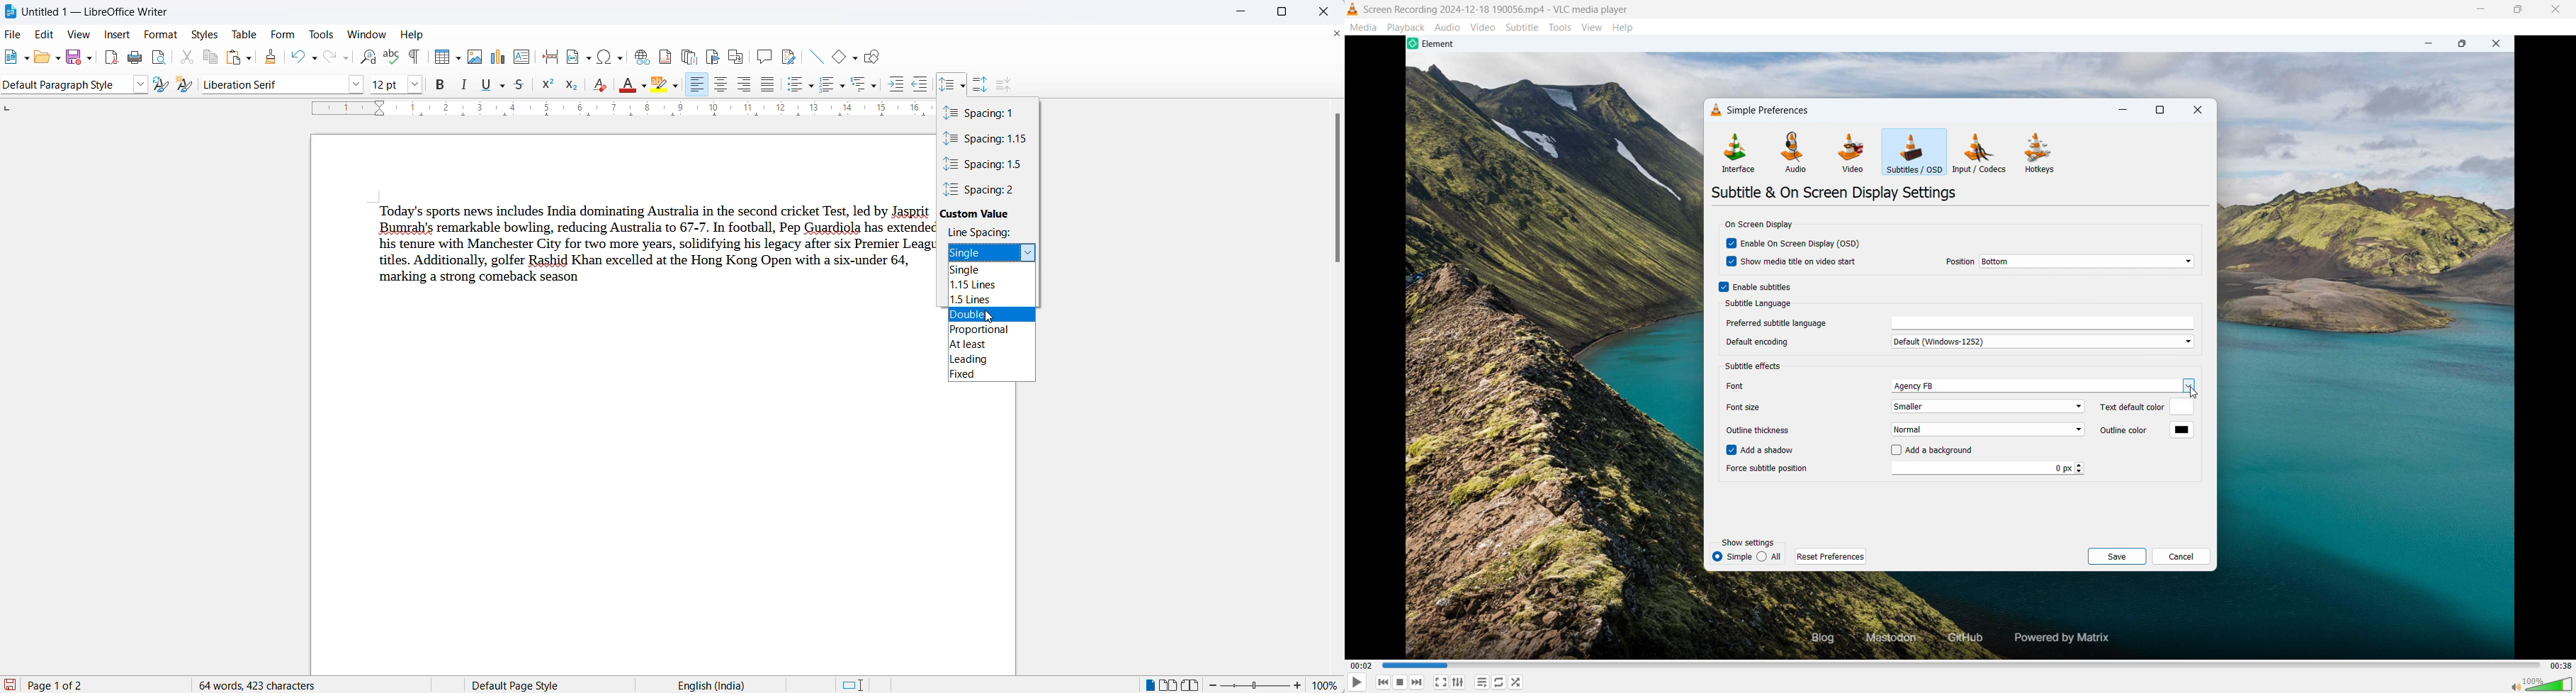 The height and width of the screenshot is (700, 2576). Describe the element at coordinates (2040, 153) in the screenshot. I see `hotkeys` at that location.